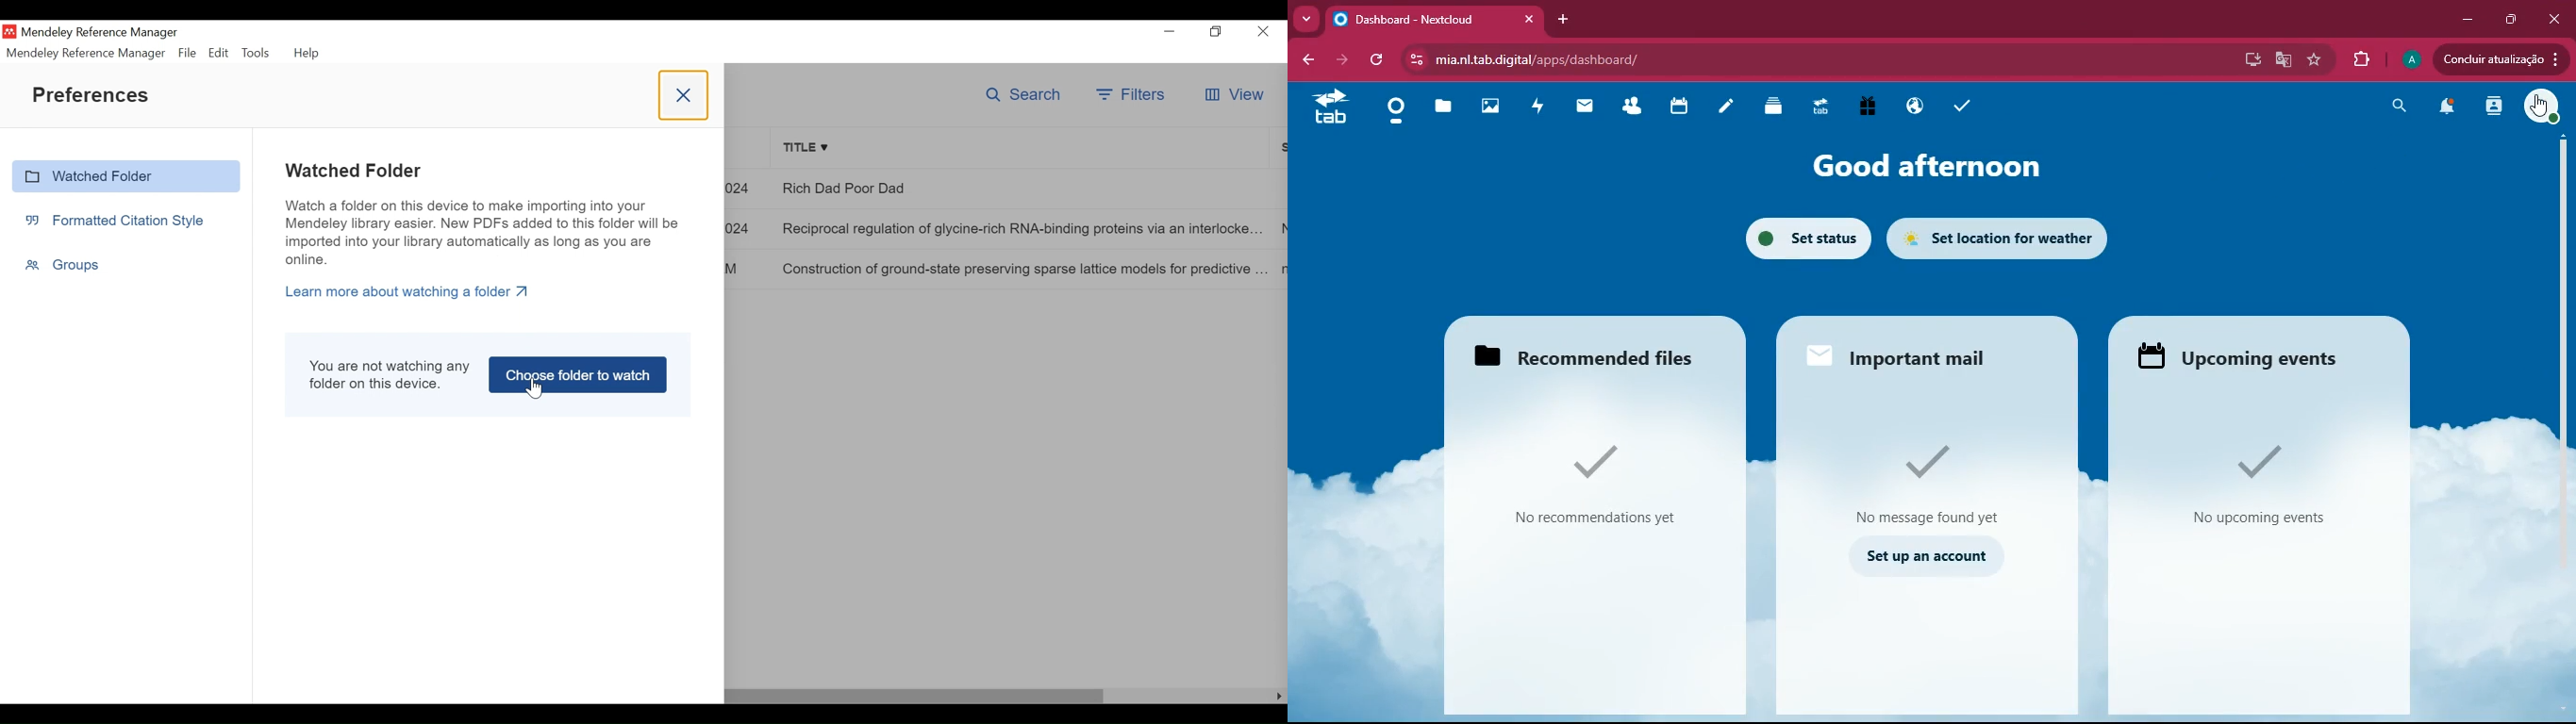 The height and width of the screenshot is (728, 2576). I want to click on desktop, so click(2250, 61).